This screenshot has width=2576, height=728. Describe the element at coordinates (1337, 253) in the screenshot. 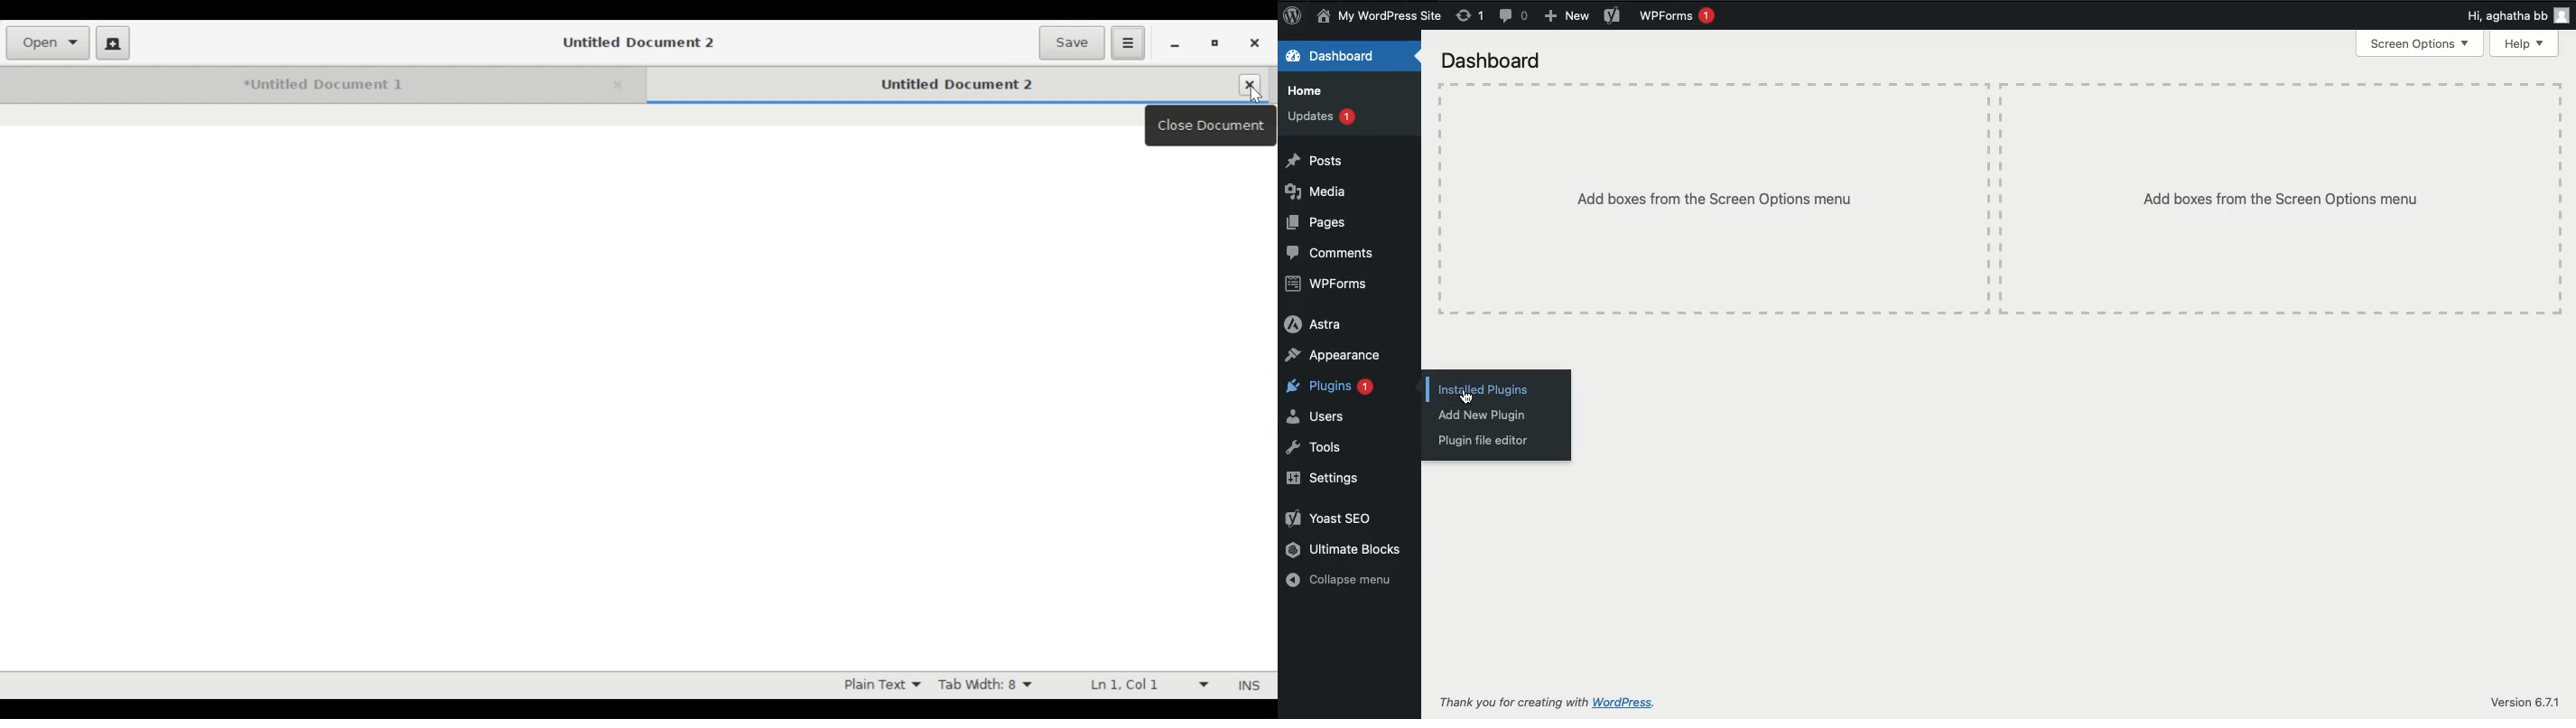

I see `Comments` at that location.